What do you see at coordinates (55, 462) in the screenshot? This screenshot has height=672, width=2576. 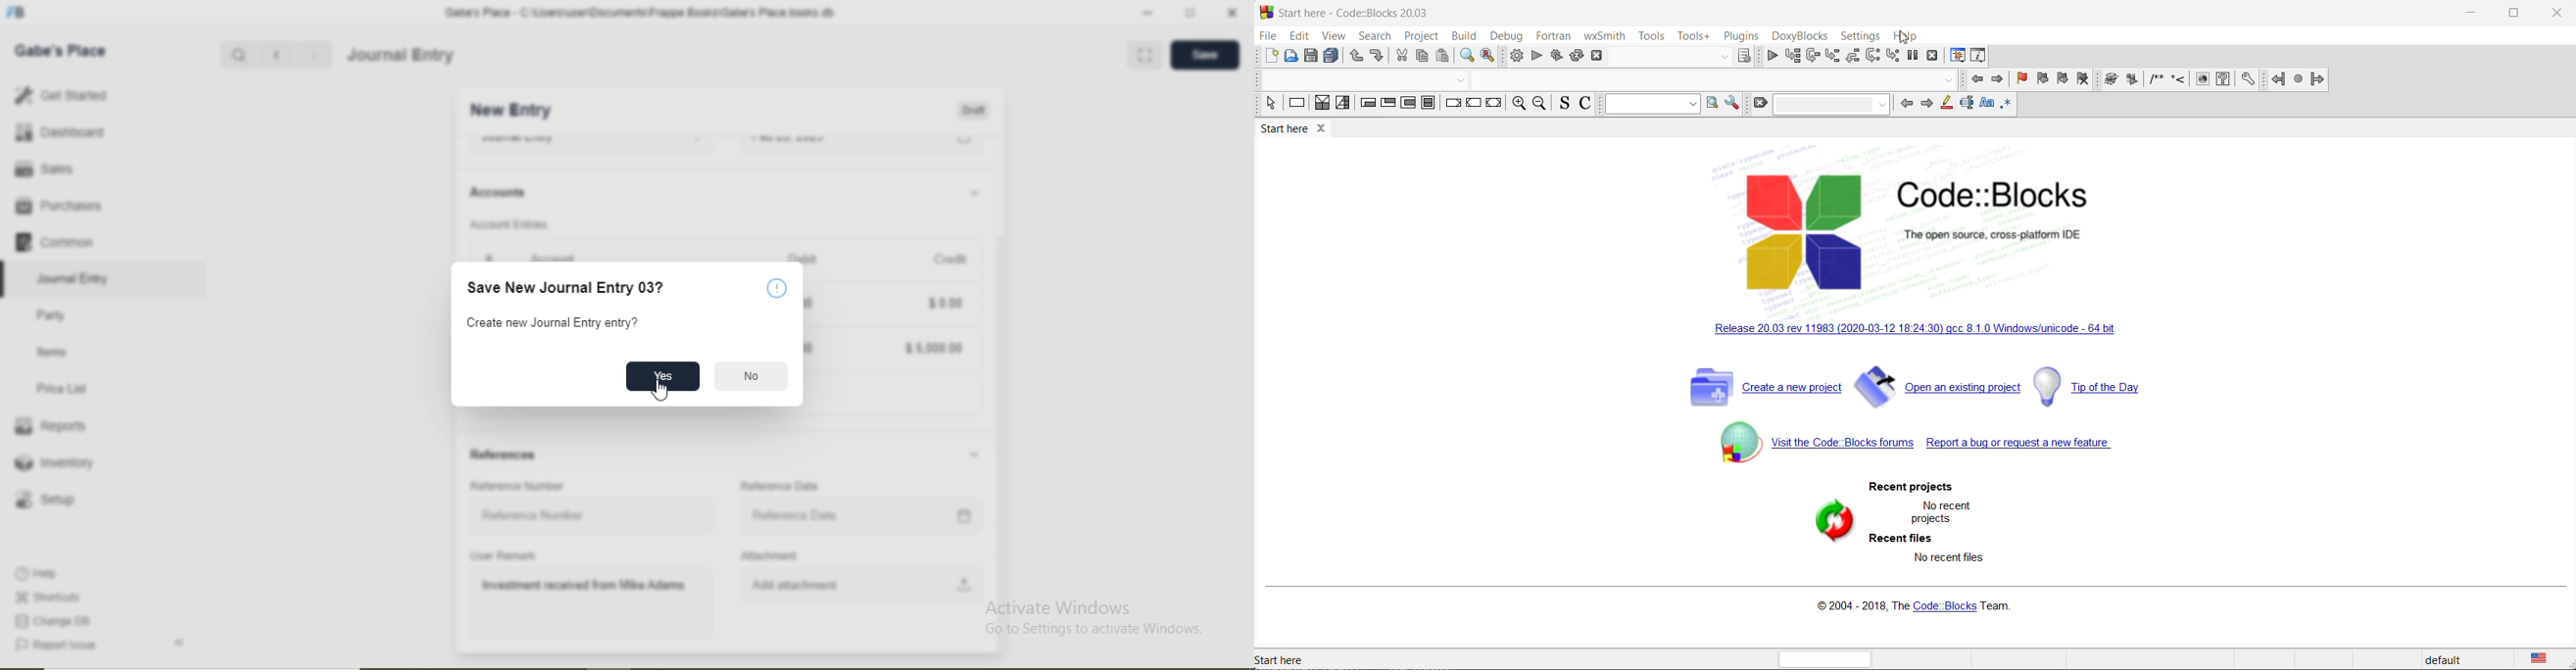 I see `Inventory` at bounding box center [55, 462].